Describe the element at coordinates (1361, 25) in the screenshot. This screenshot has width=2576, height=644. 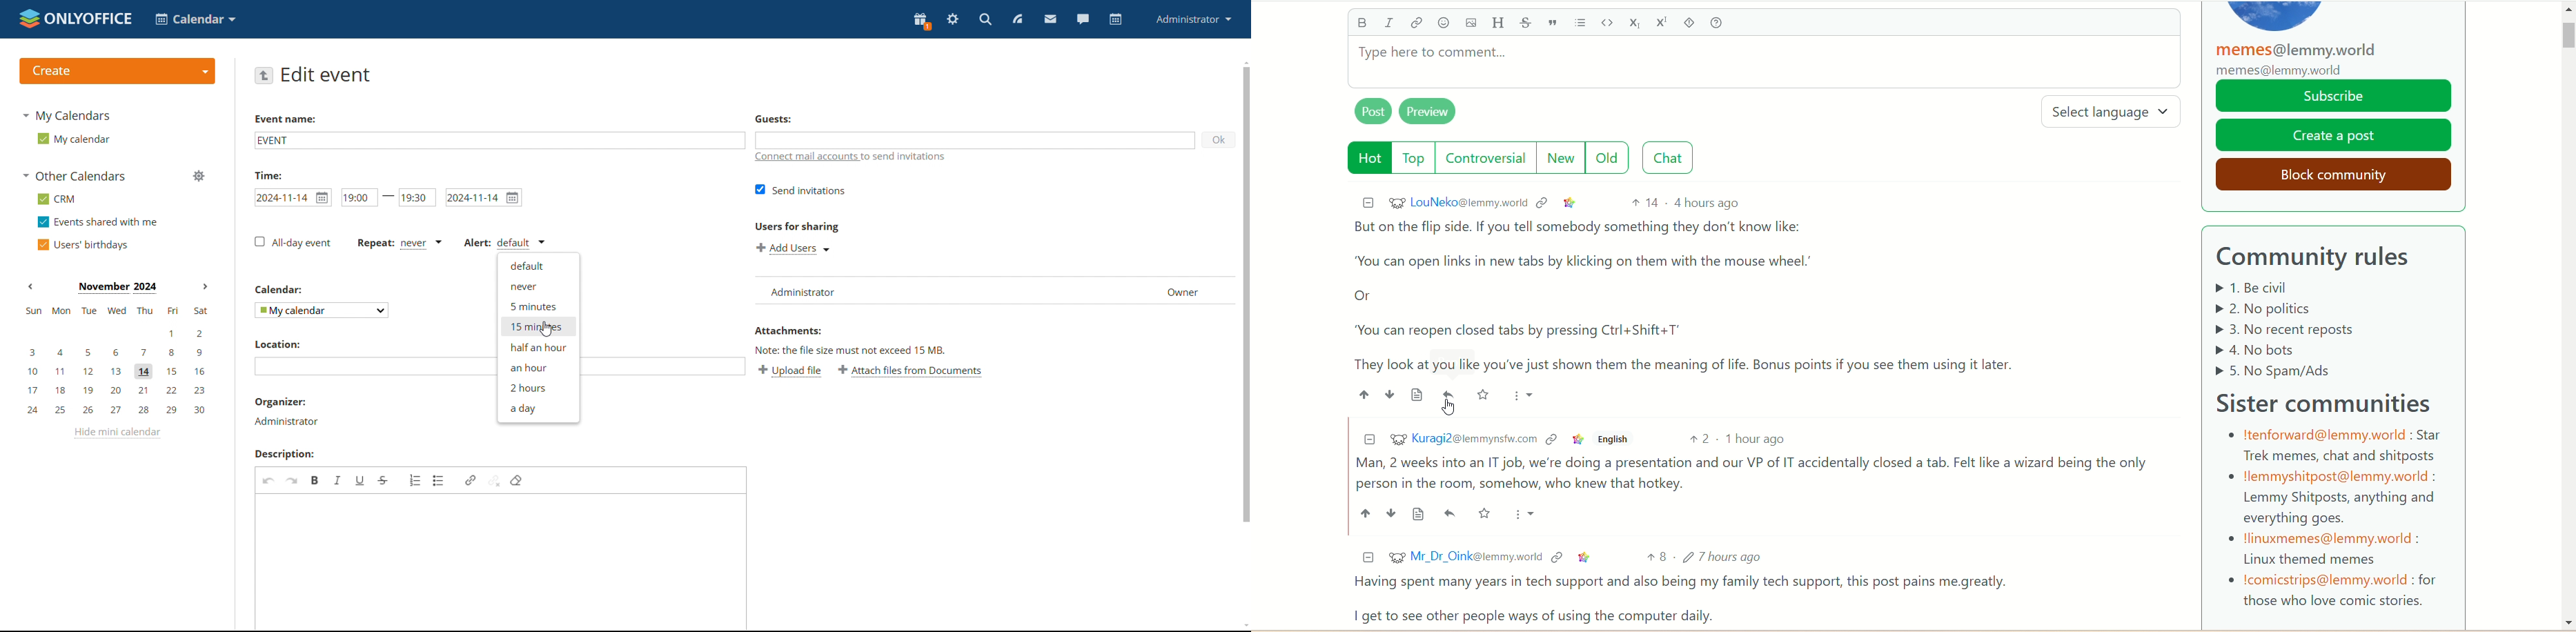
I see `bold` at that location.